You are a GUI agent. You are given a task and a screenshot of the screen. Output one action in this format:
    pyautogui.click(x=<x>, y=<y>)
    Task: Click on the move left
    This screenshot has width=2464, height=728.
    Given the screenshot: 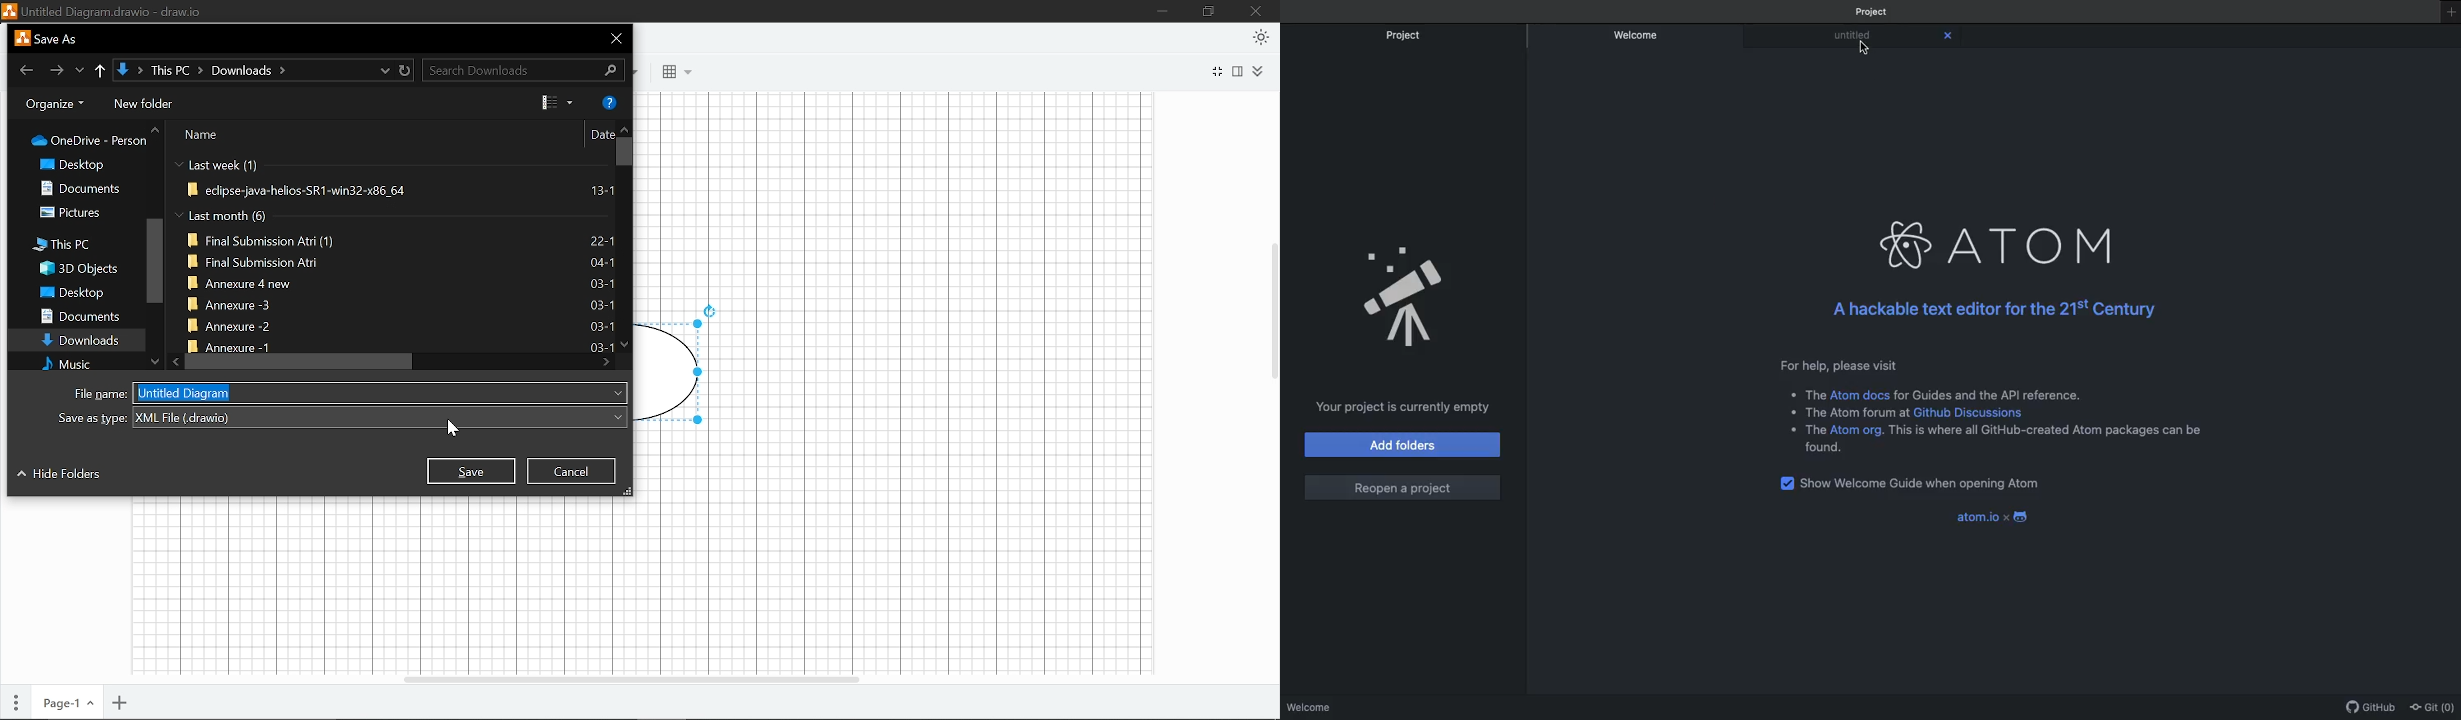 What is the action you would take?
    pyautogui.click(x=176, y=361)
    